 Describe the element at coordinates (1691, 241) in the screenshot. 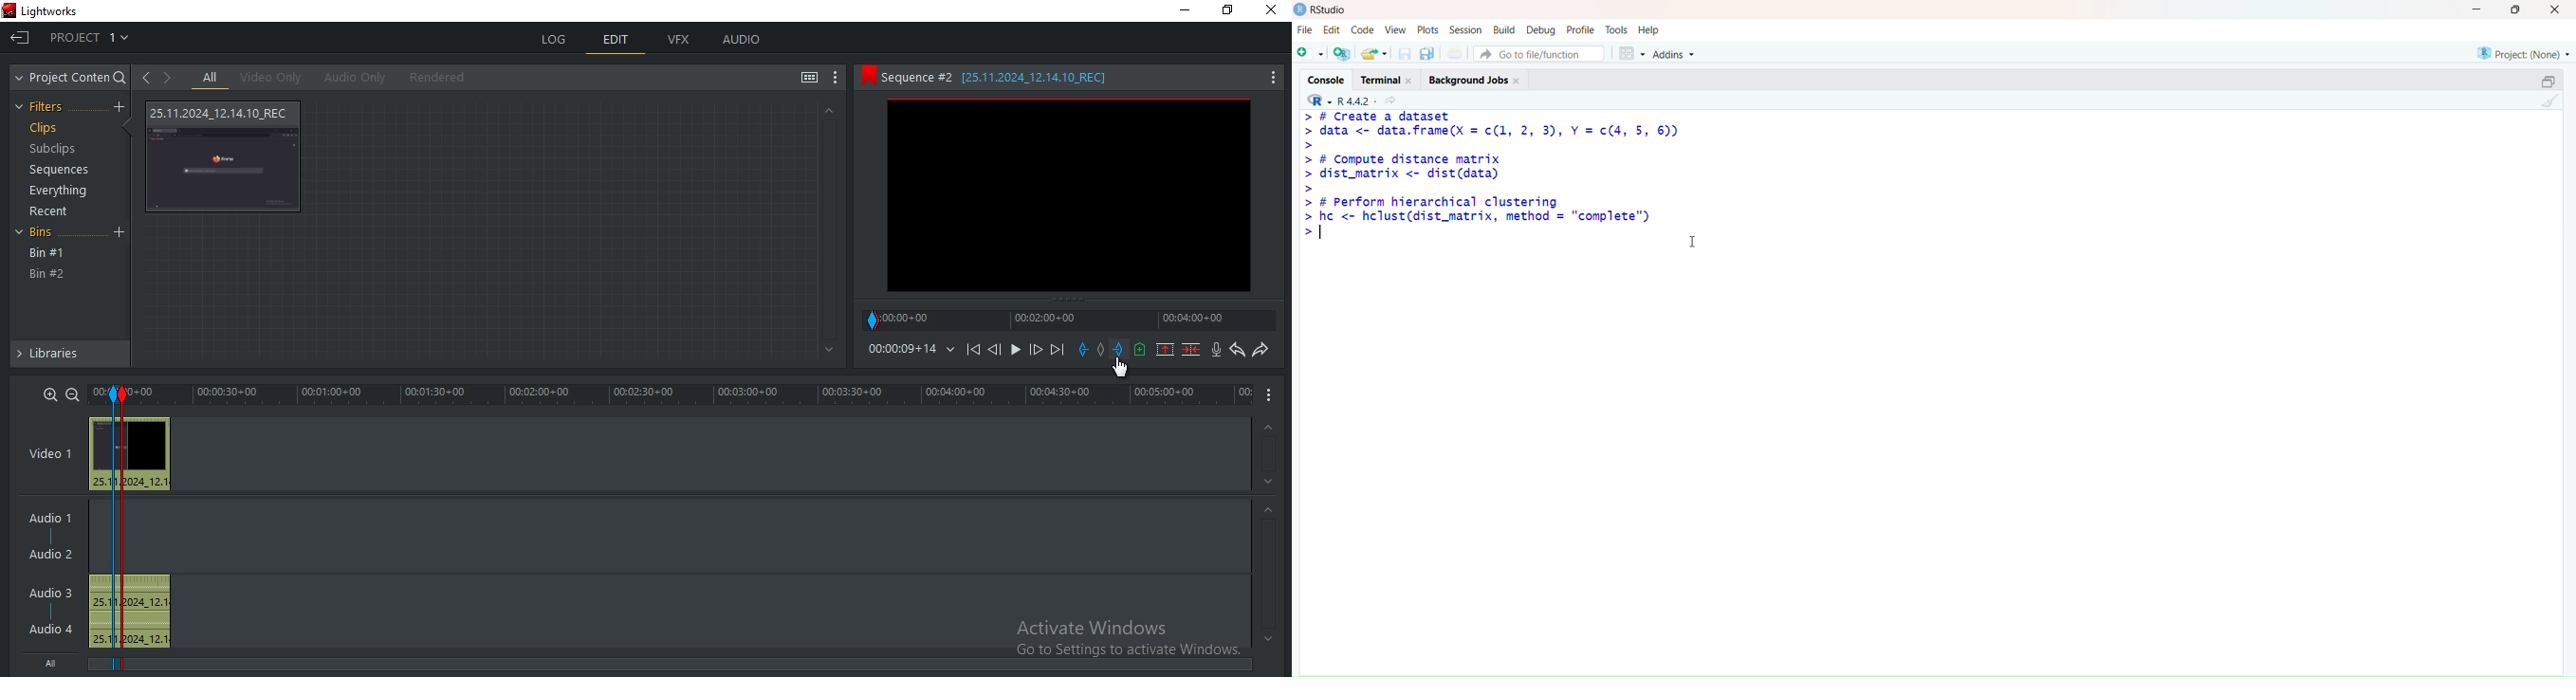

I see `Text cursor` at that location.